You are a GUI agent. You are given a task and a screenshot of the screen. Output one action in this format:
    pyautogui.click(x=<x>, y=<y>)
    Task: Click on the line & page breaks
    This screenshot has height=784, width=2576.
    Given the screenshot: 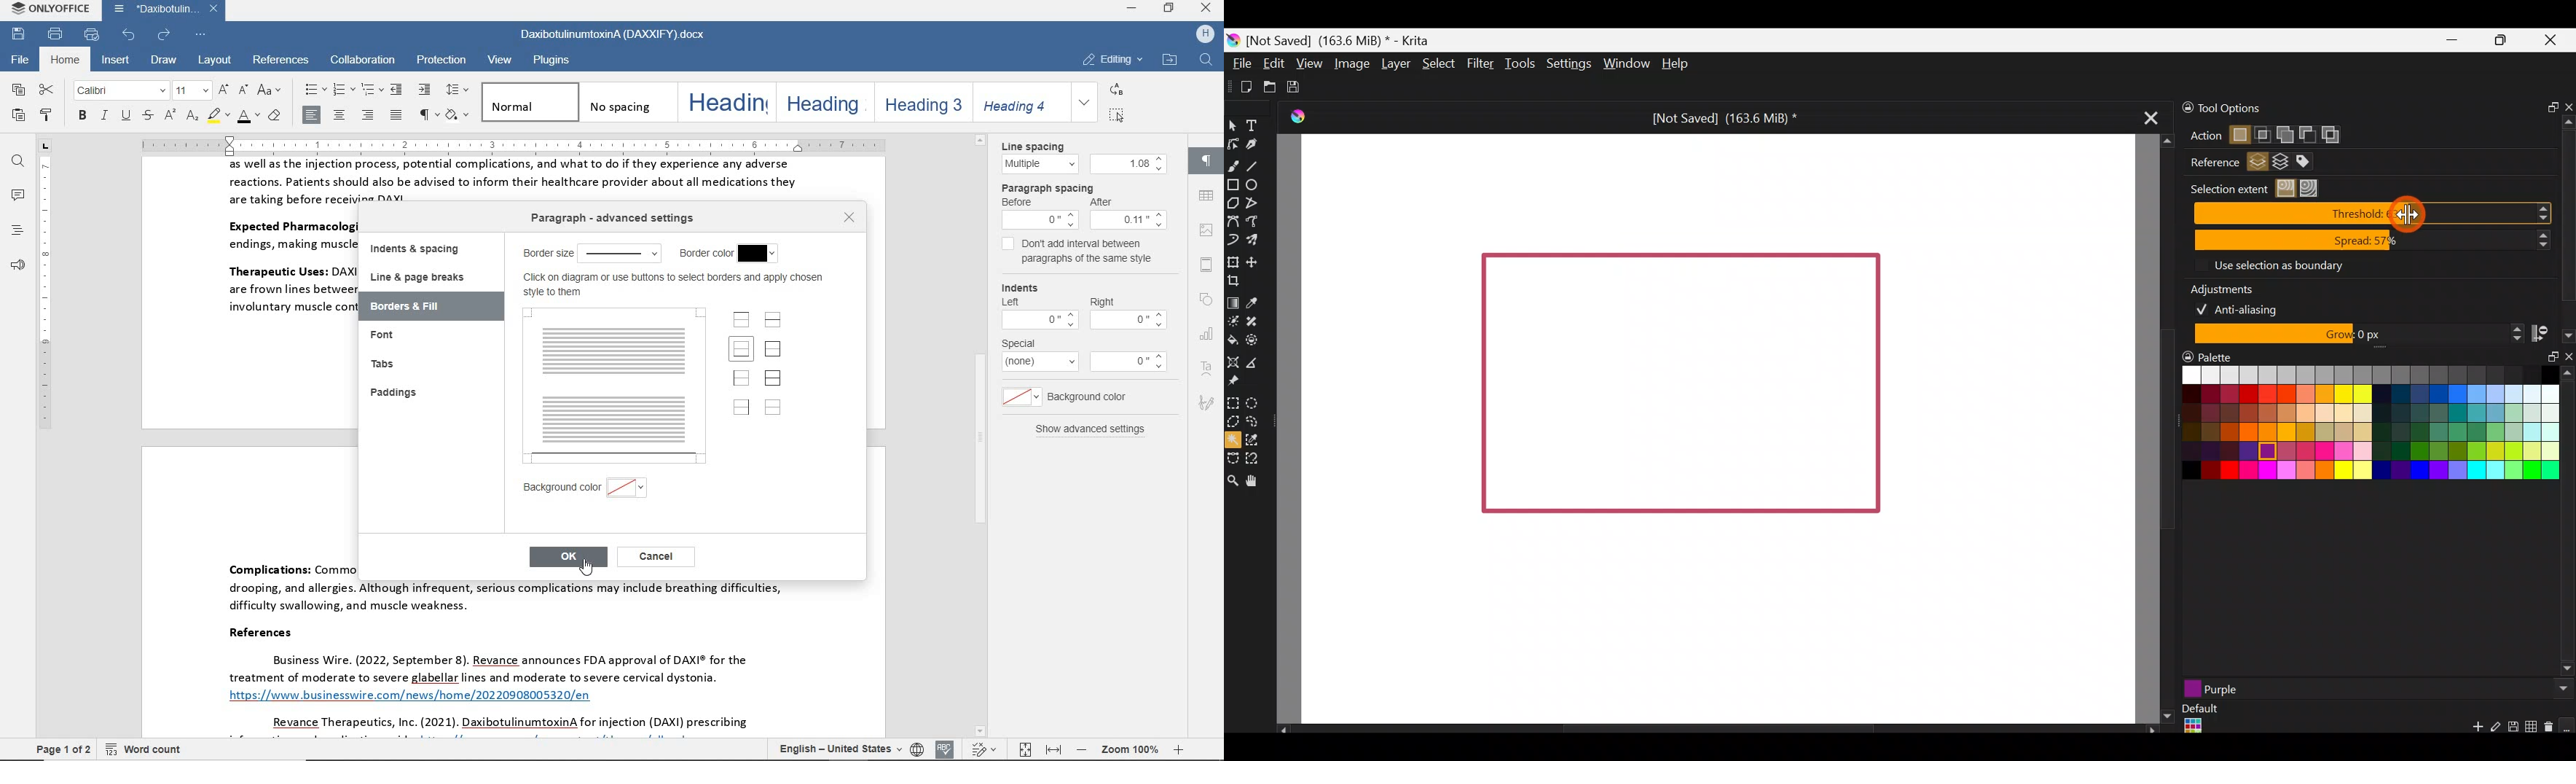 What is the action you would take?
    pyautogui.click(x=425, y=278)
    